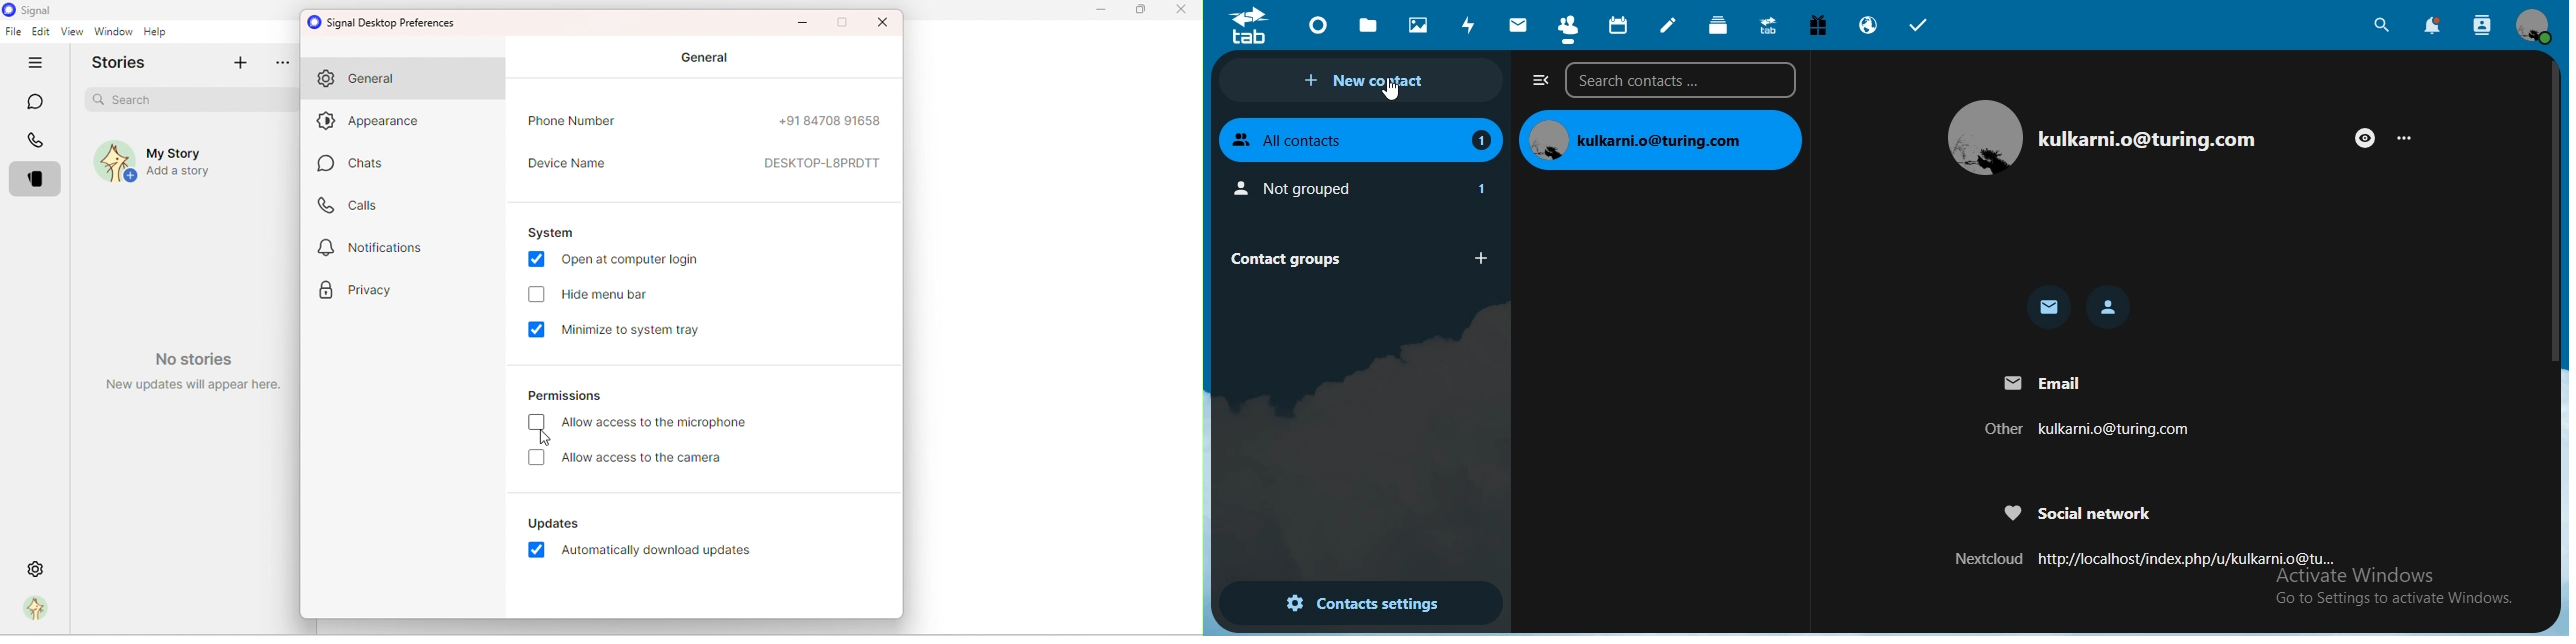 The image size is (2576, 644). I want to click on Settings, so click(35, 570).